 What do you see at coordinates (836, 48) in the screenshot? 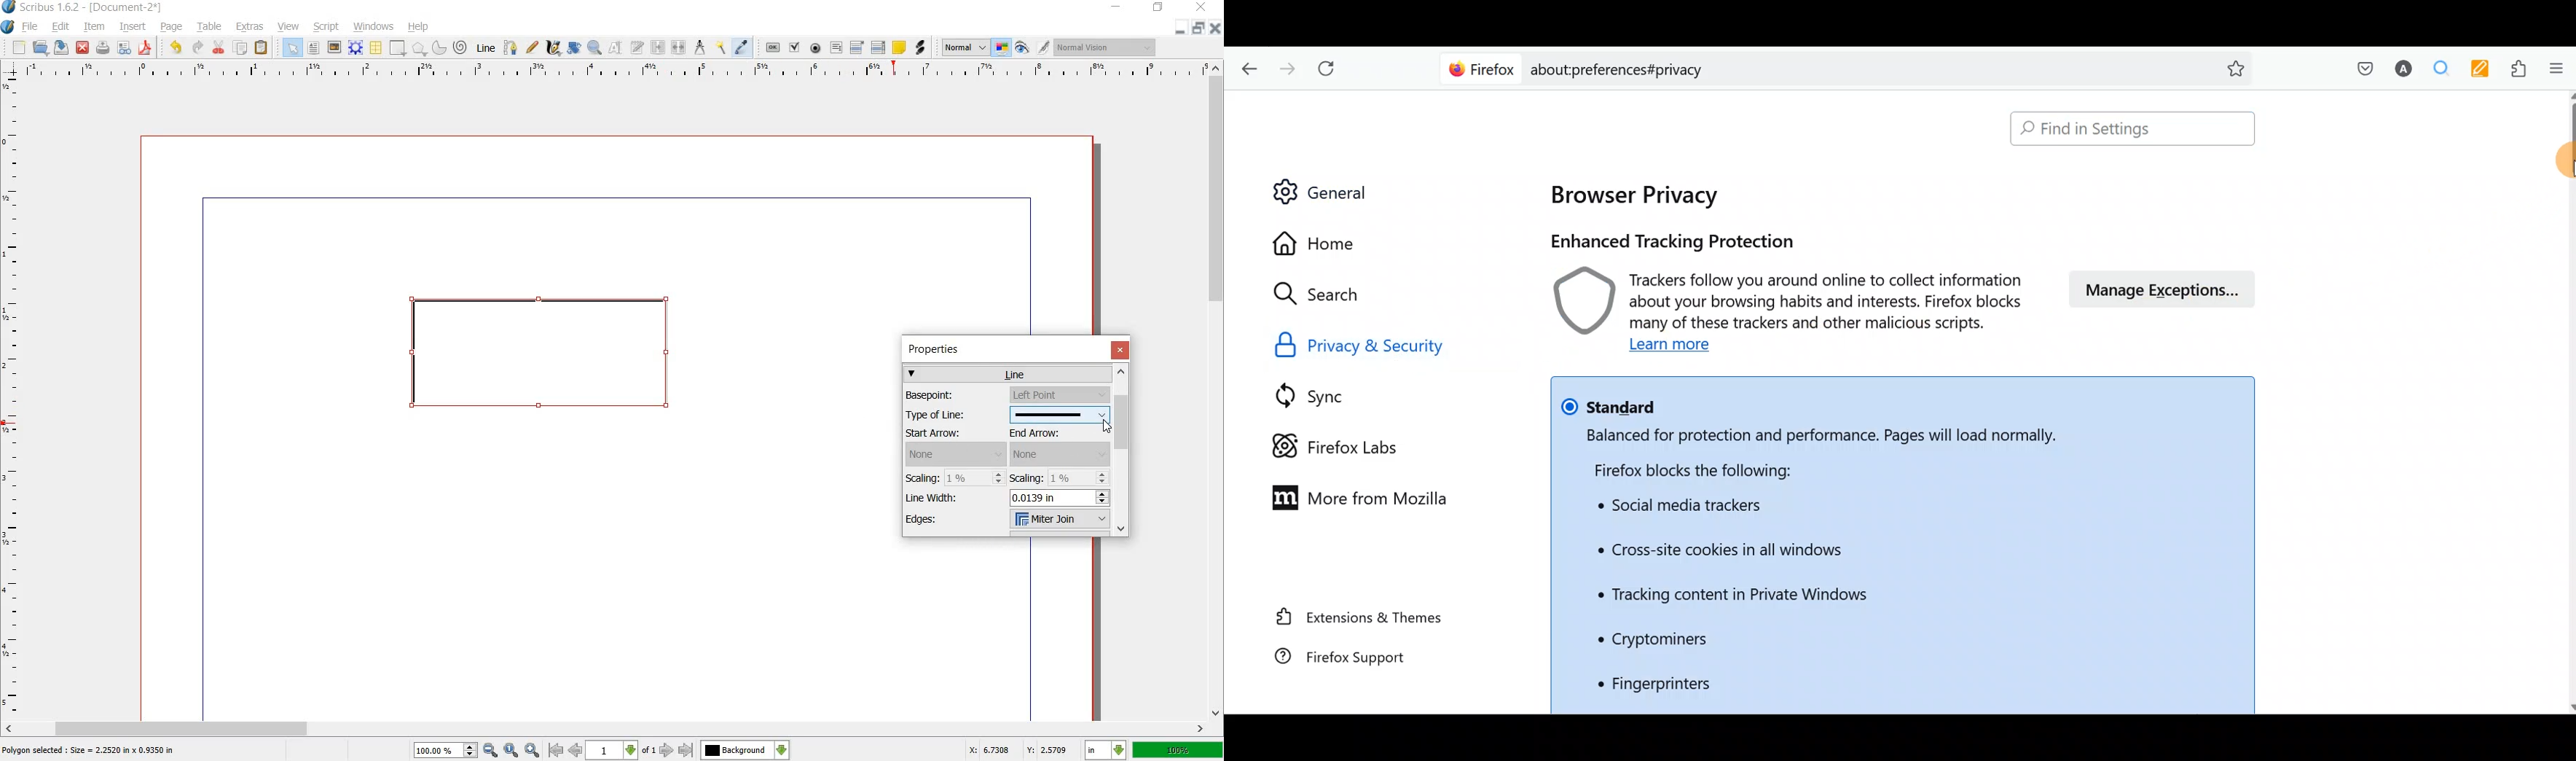
I see `PDF TEXT FIELD` at bounding box center [836, 48].